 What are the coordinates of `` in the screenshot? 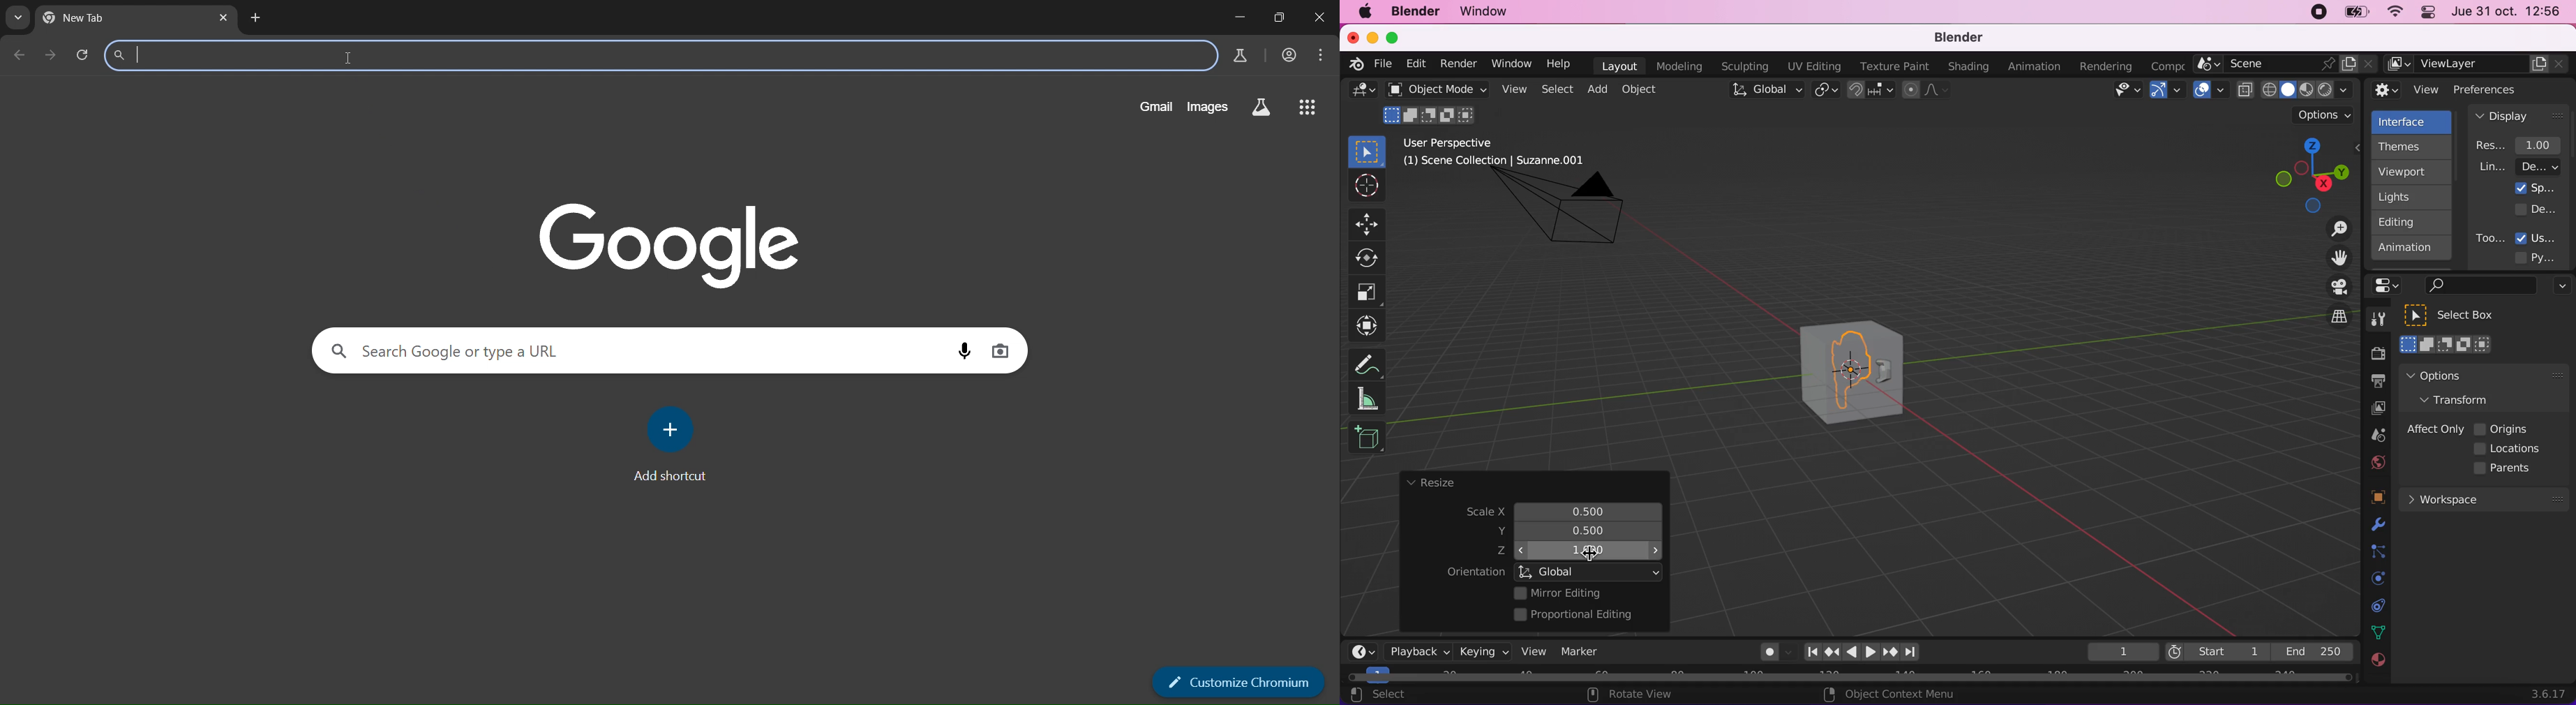 It's located at (1365, 186).